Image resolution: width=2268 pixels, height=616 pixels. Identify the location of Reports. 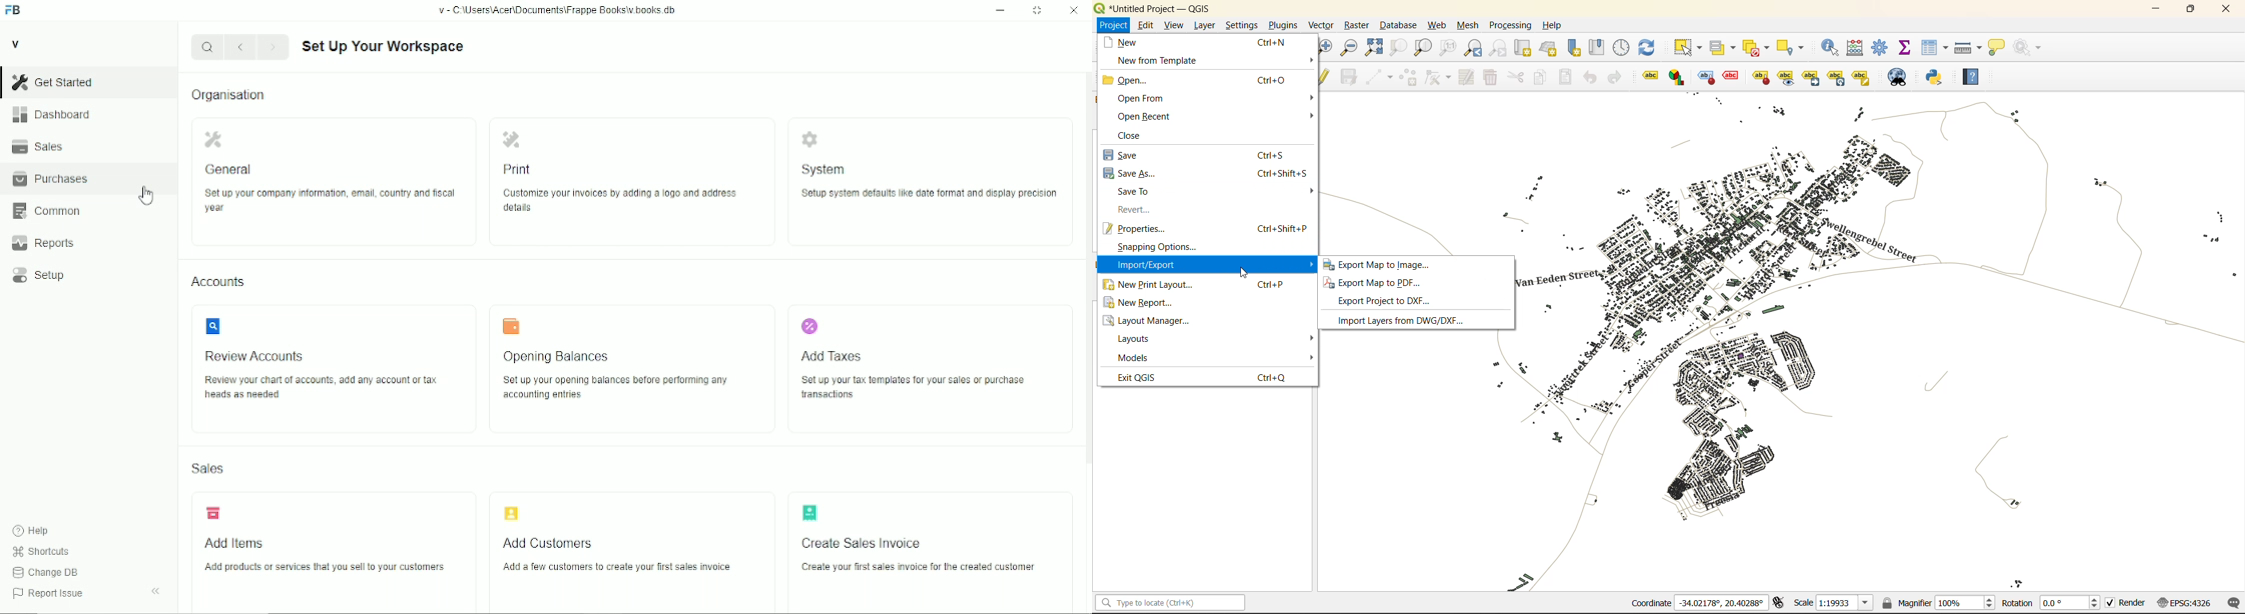
(53, 242).